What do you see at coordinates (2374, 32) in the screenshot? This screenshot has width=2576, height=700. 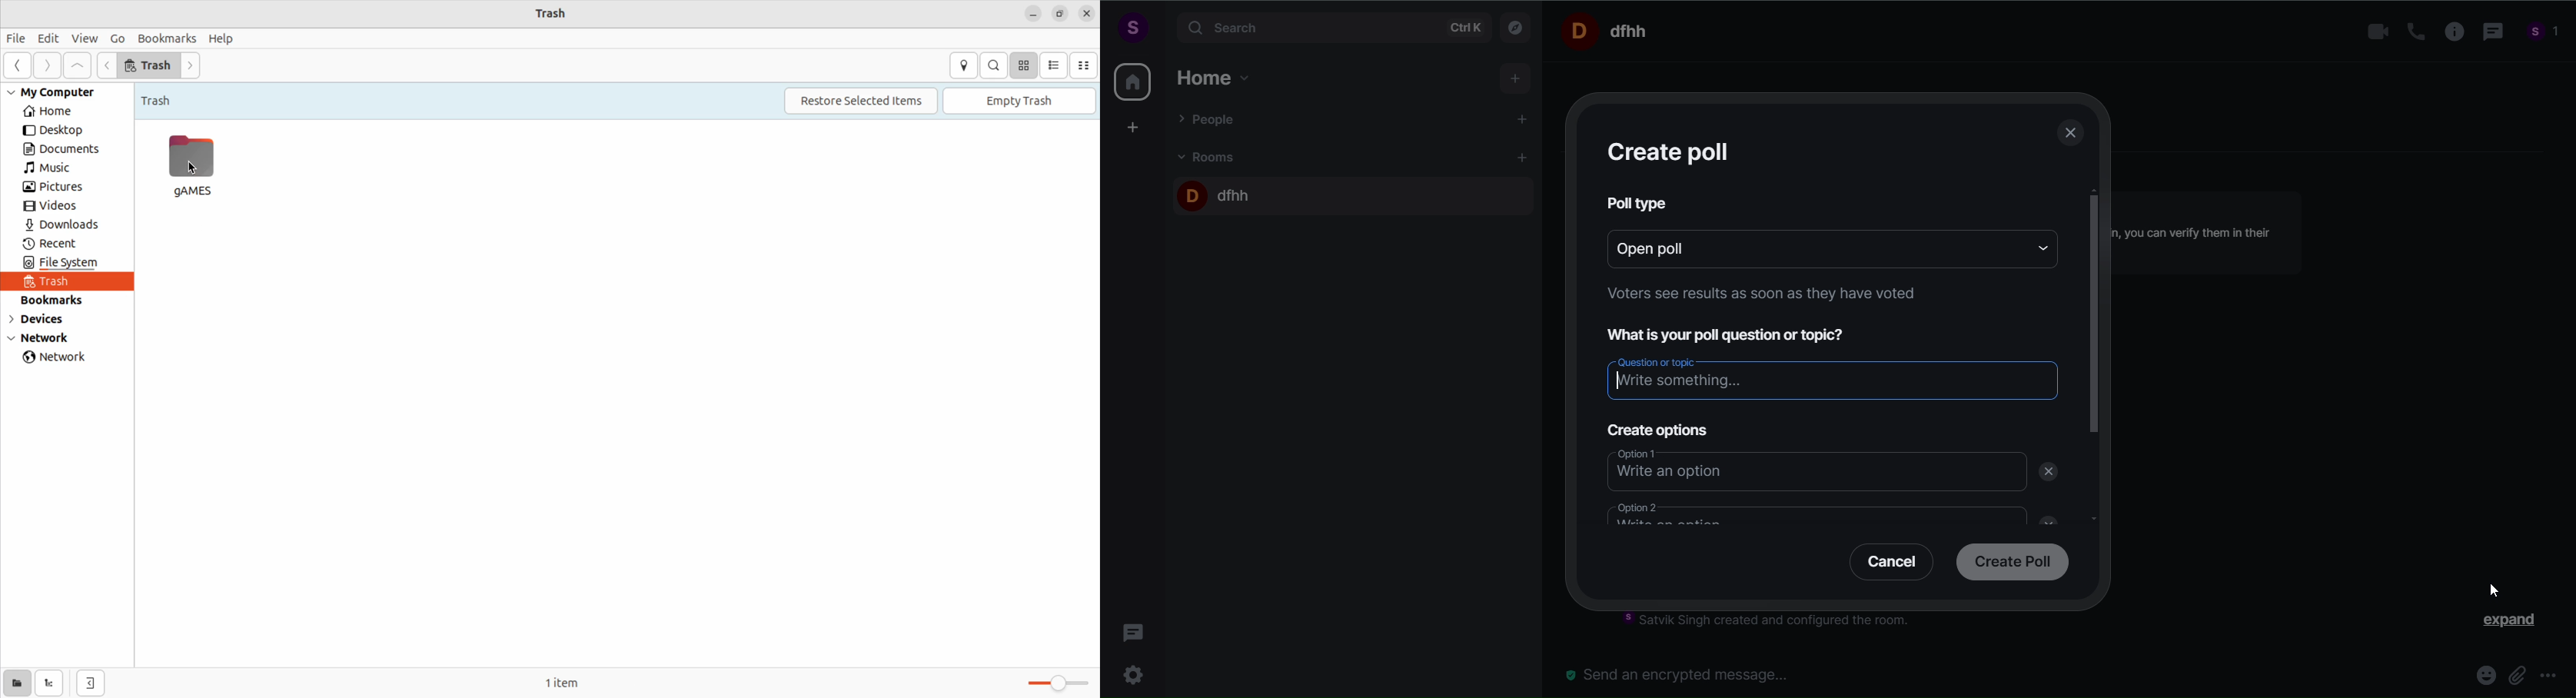 I see `video call` at bounding box center [2374, 32].